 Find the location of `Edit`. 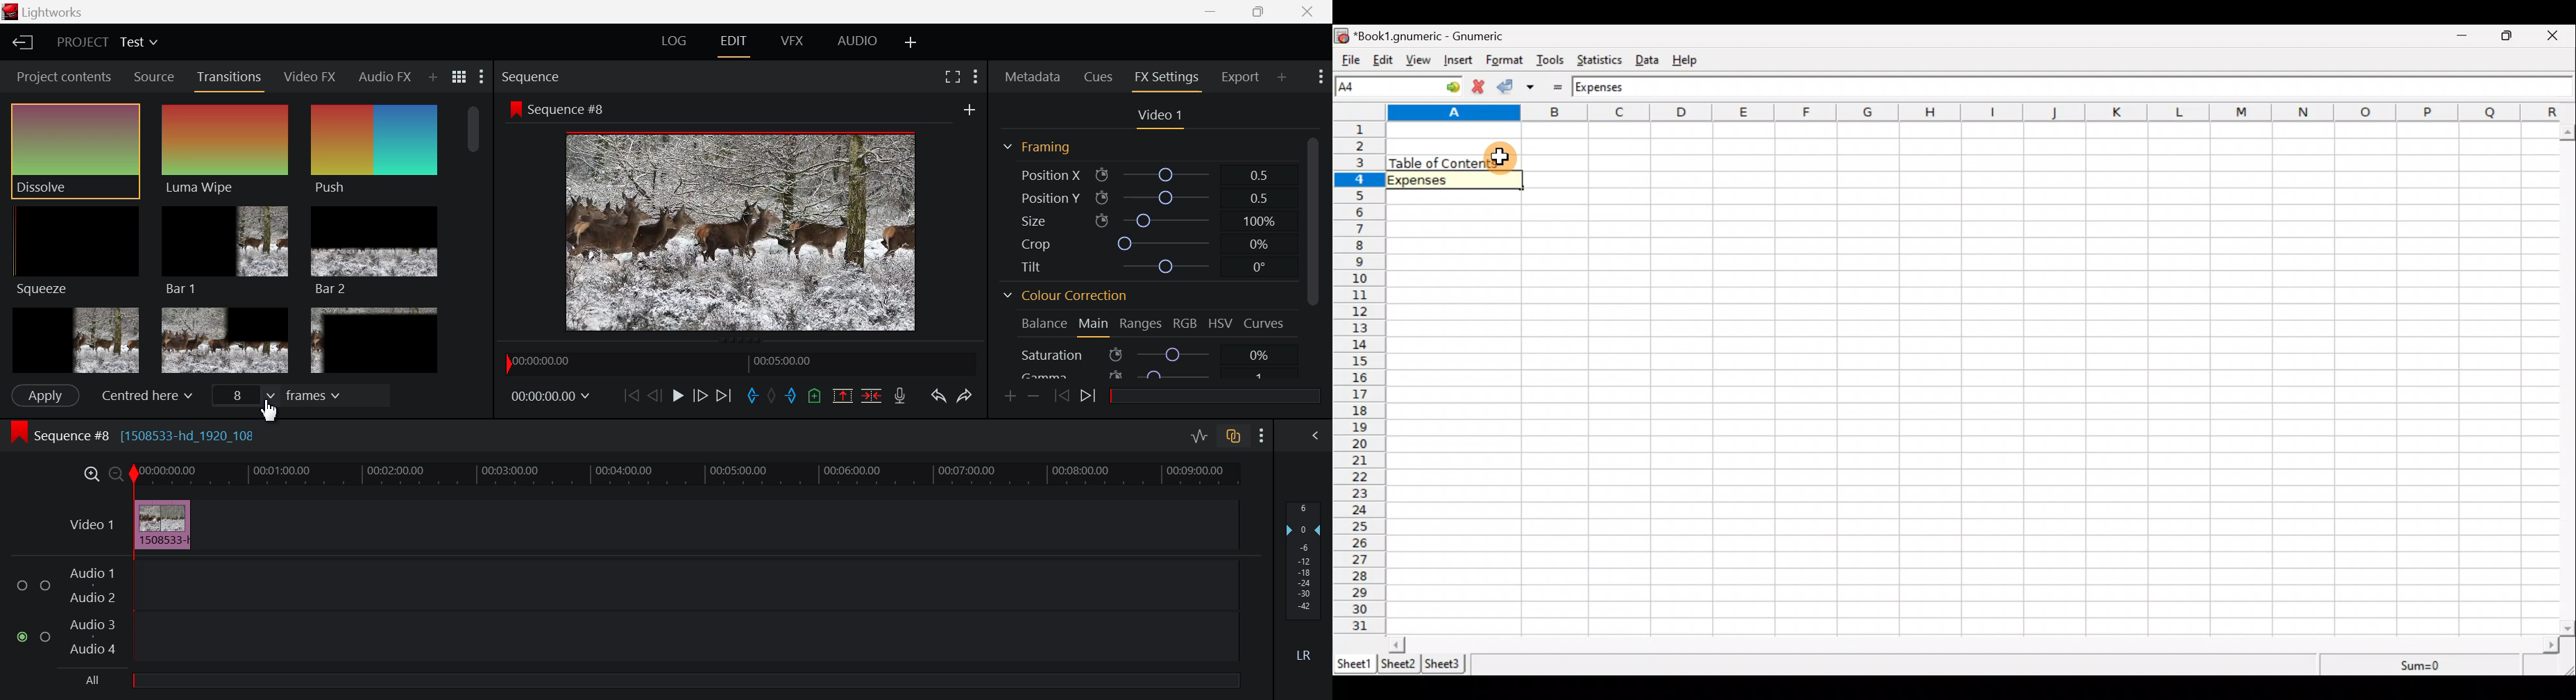

Edit is located at coordinates (1382, 61).